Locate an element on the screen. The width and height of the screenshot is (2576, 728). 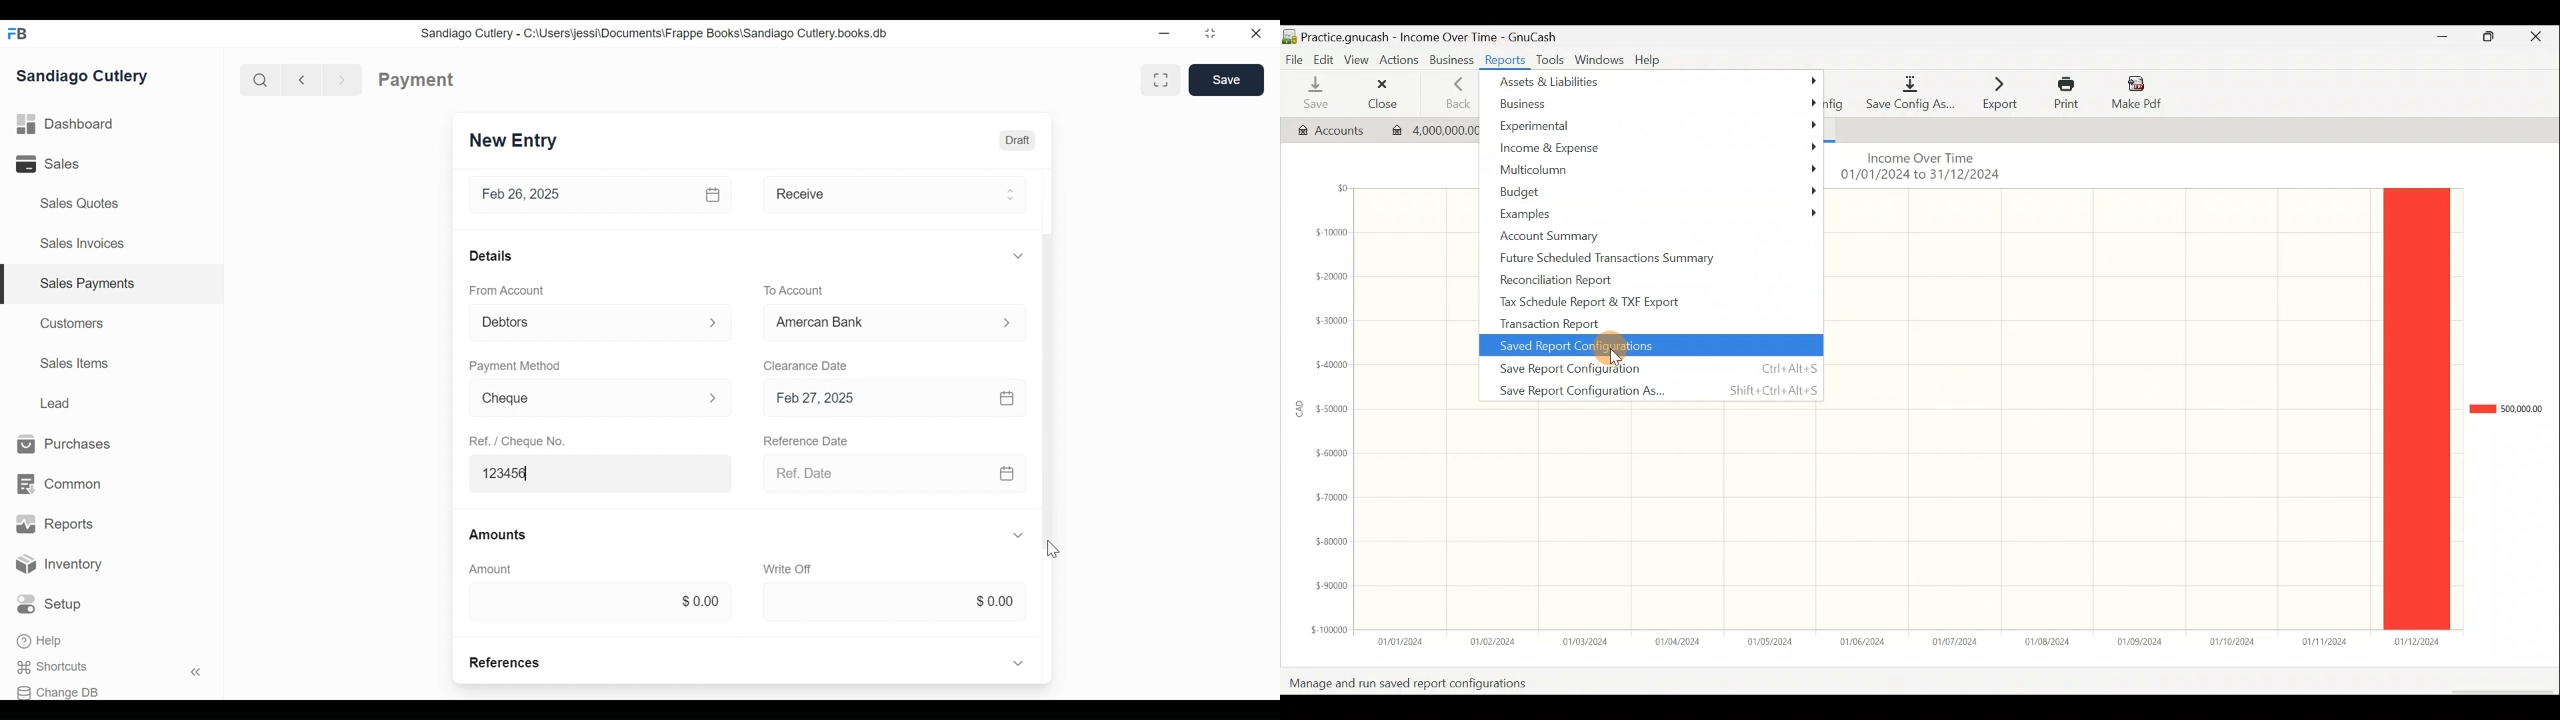
Ref. Date is located at coordinates (871, 473).